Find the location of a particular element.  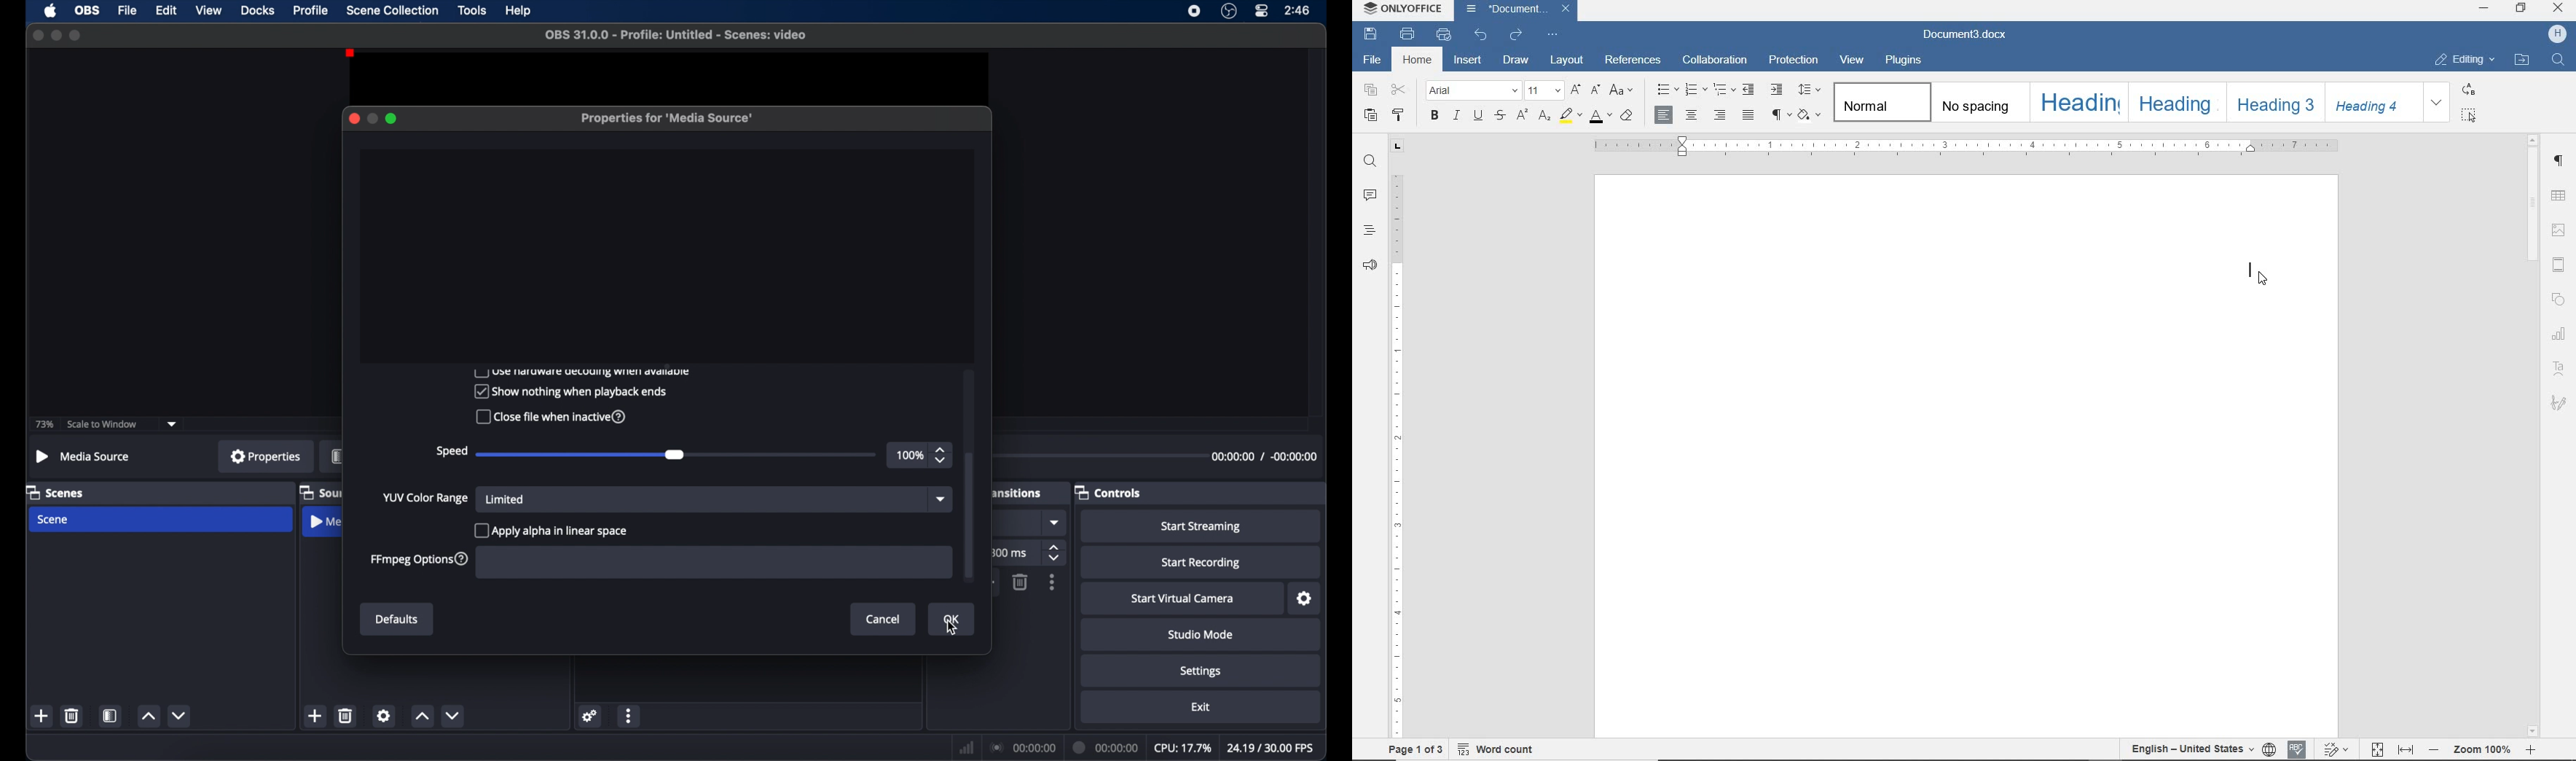

fps is located at coordinates (1269, 748).